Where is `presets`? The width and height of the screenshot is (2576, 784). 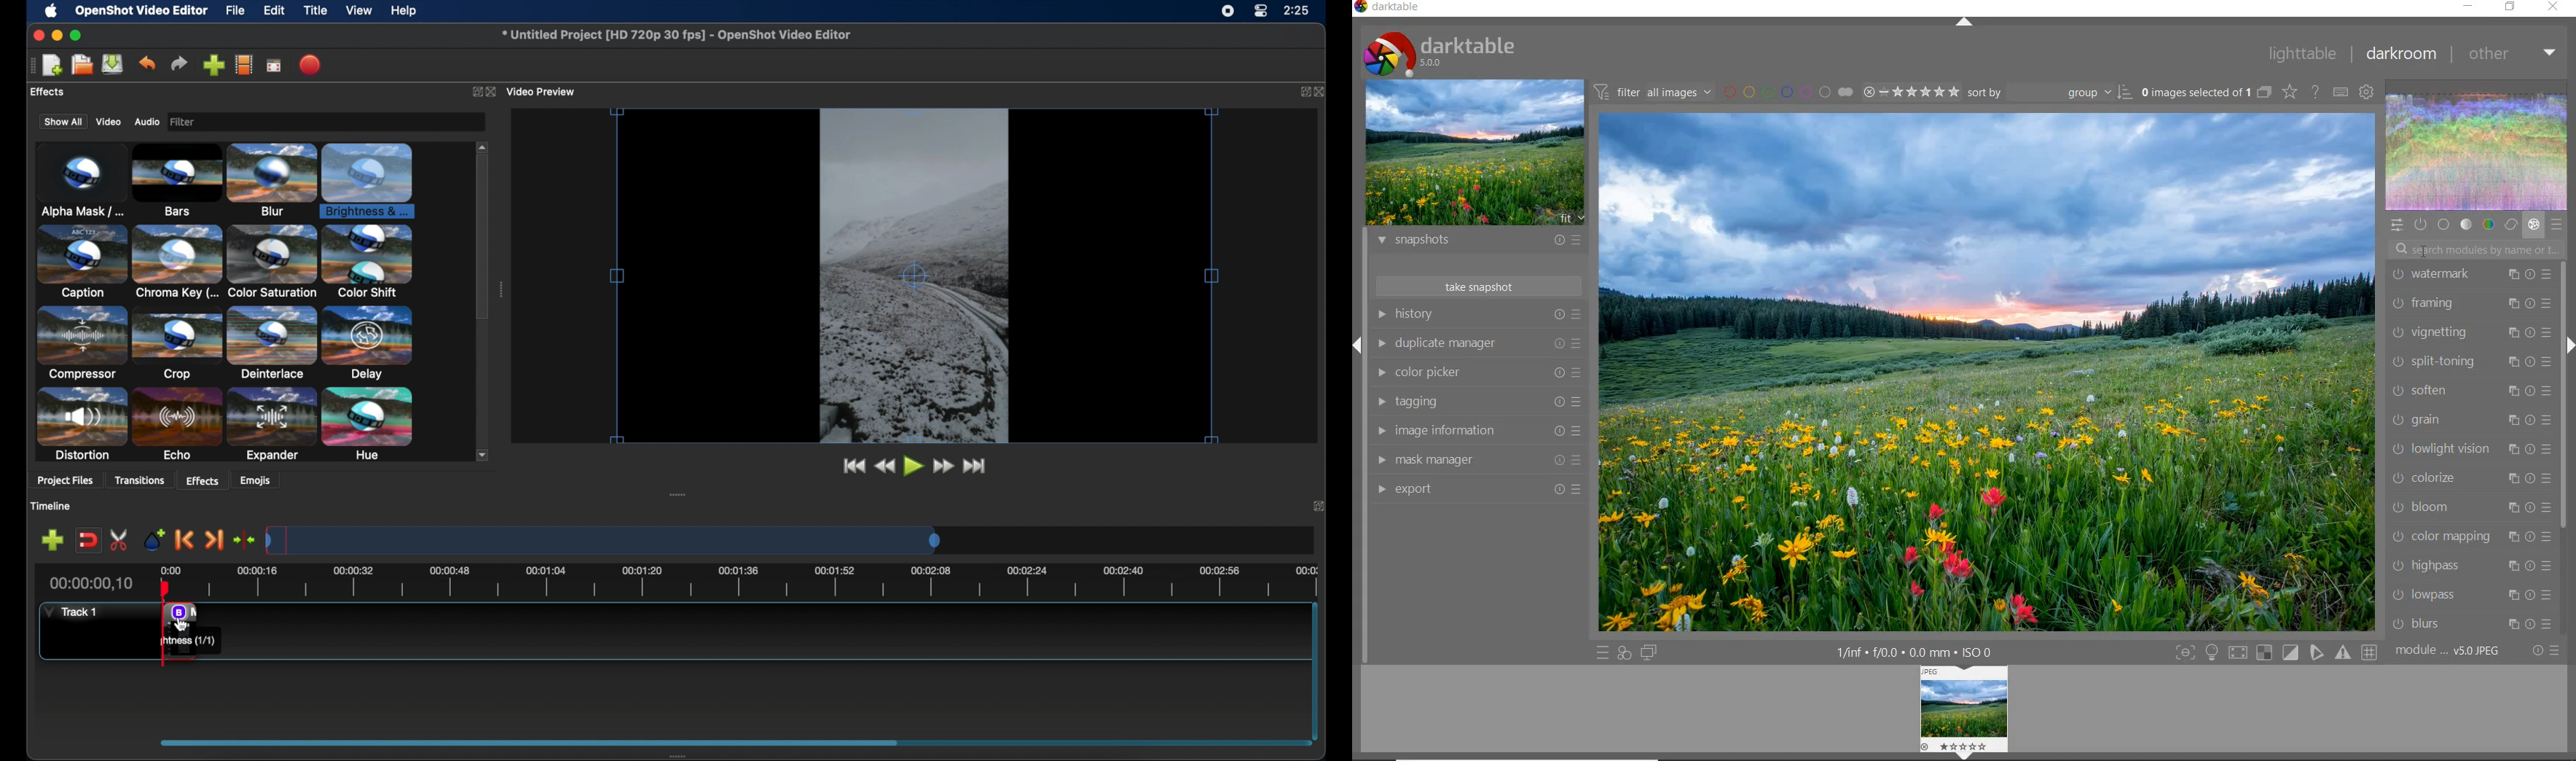 presets is located at coordinates (2557, 225).